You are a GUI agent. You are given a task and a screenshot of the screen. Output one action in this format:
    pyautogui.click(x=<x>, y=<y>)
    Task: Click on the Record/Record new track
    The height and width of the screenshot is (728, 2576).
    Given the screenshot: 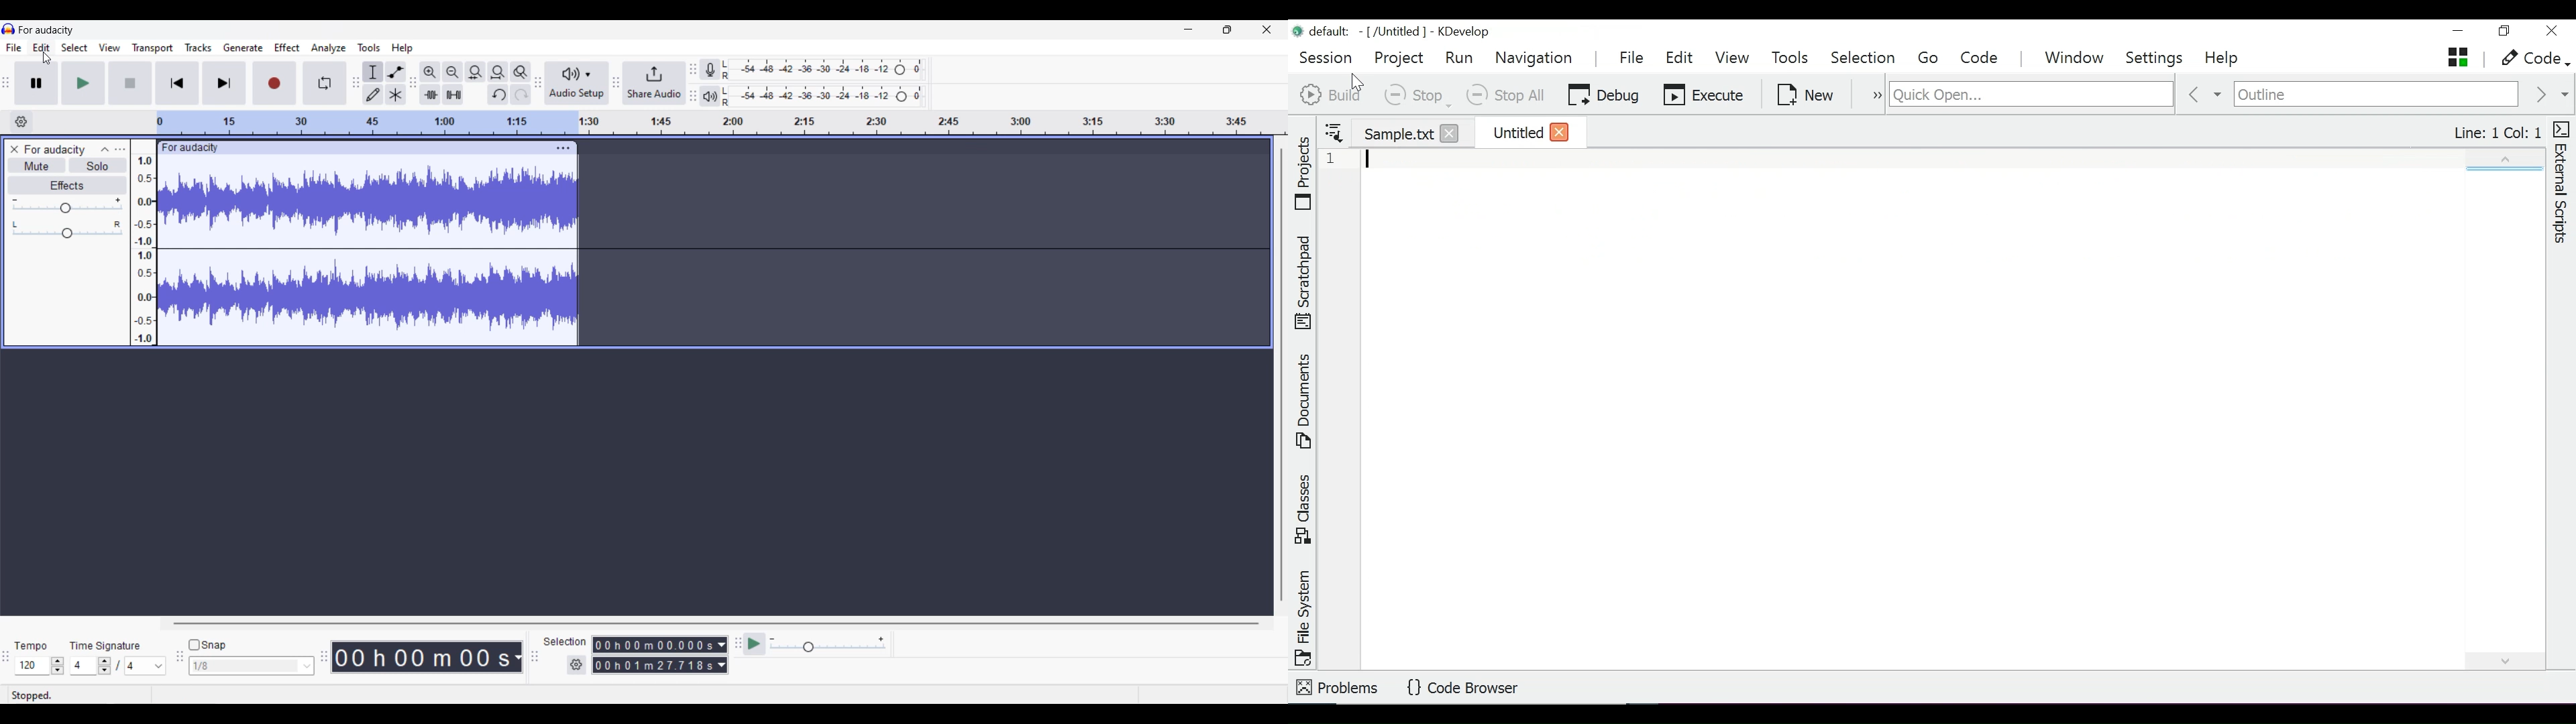 What is the action you would take?
    pyautogui.click(x=275, y=84)
    